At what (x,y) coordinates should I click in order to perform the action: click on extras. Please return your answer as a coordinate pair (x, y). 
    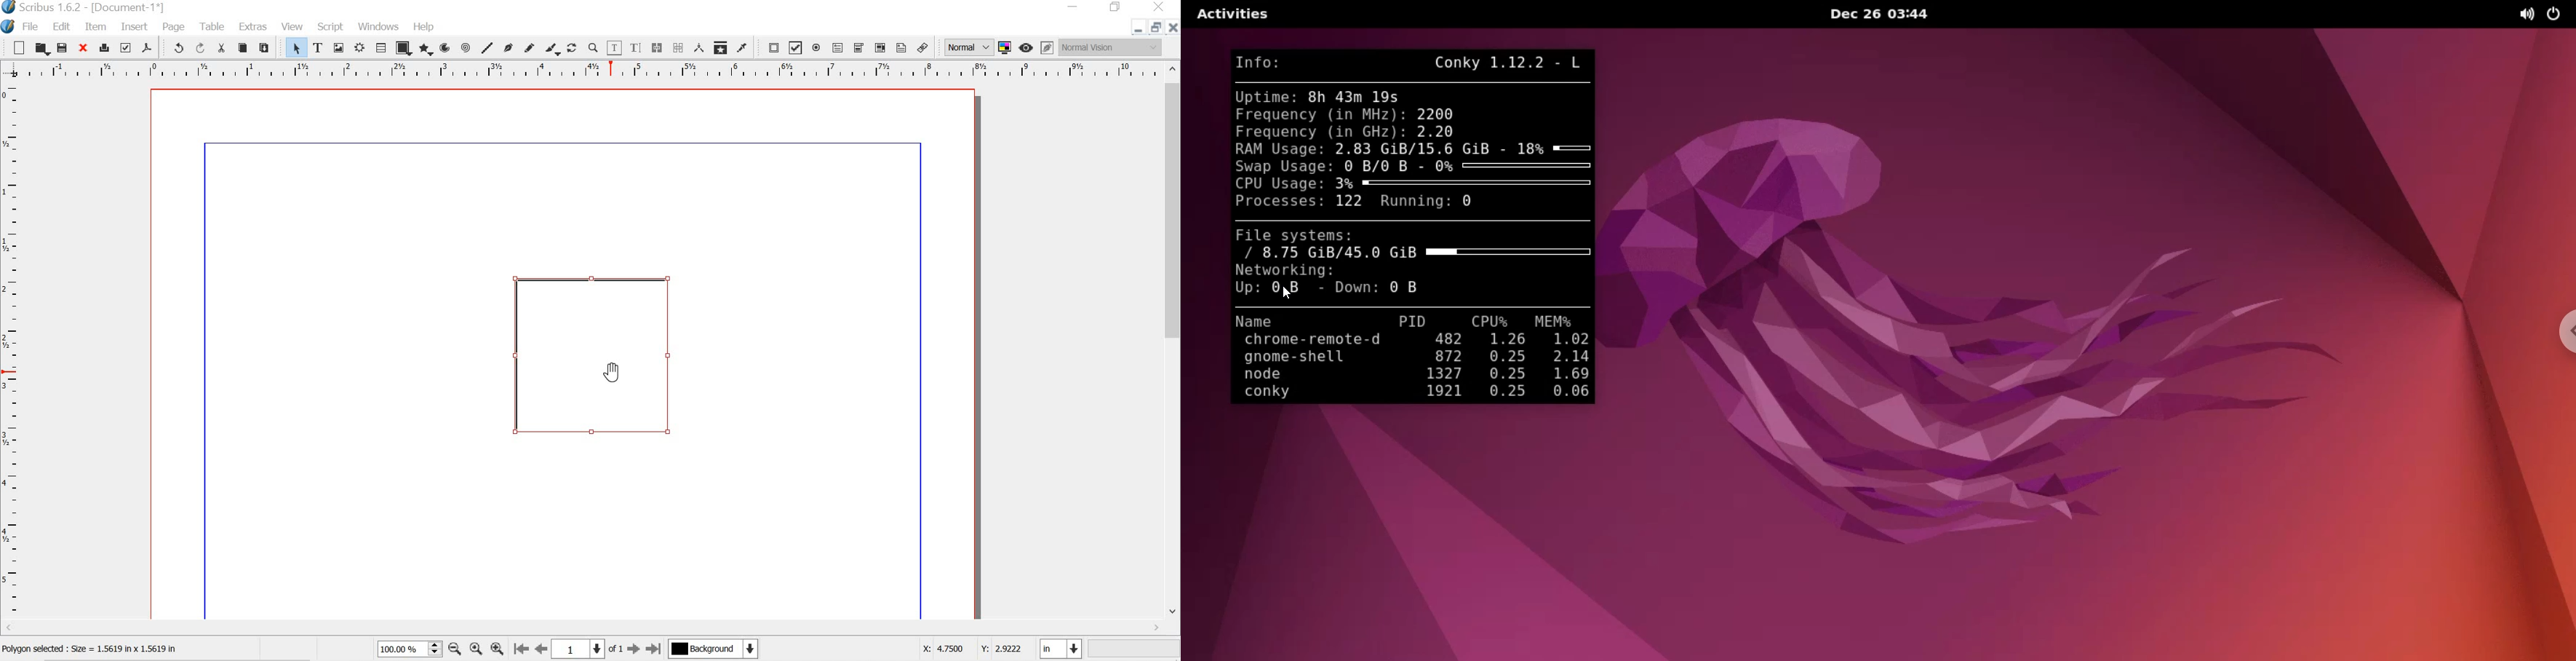
    Looking at the image, I should click on (252, 27).